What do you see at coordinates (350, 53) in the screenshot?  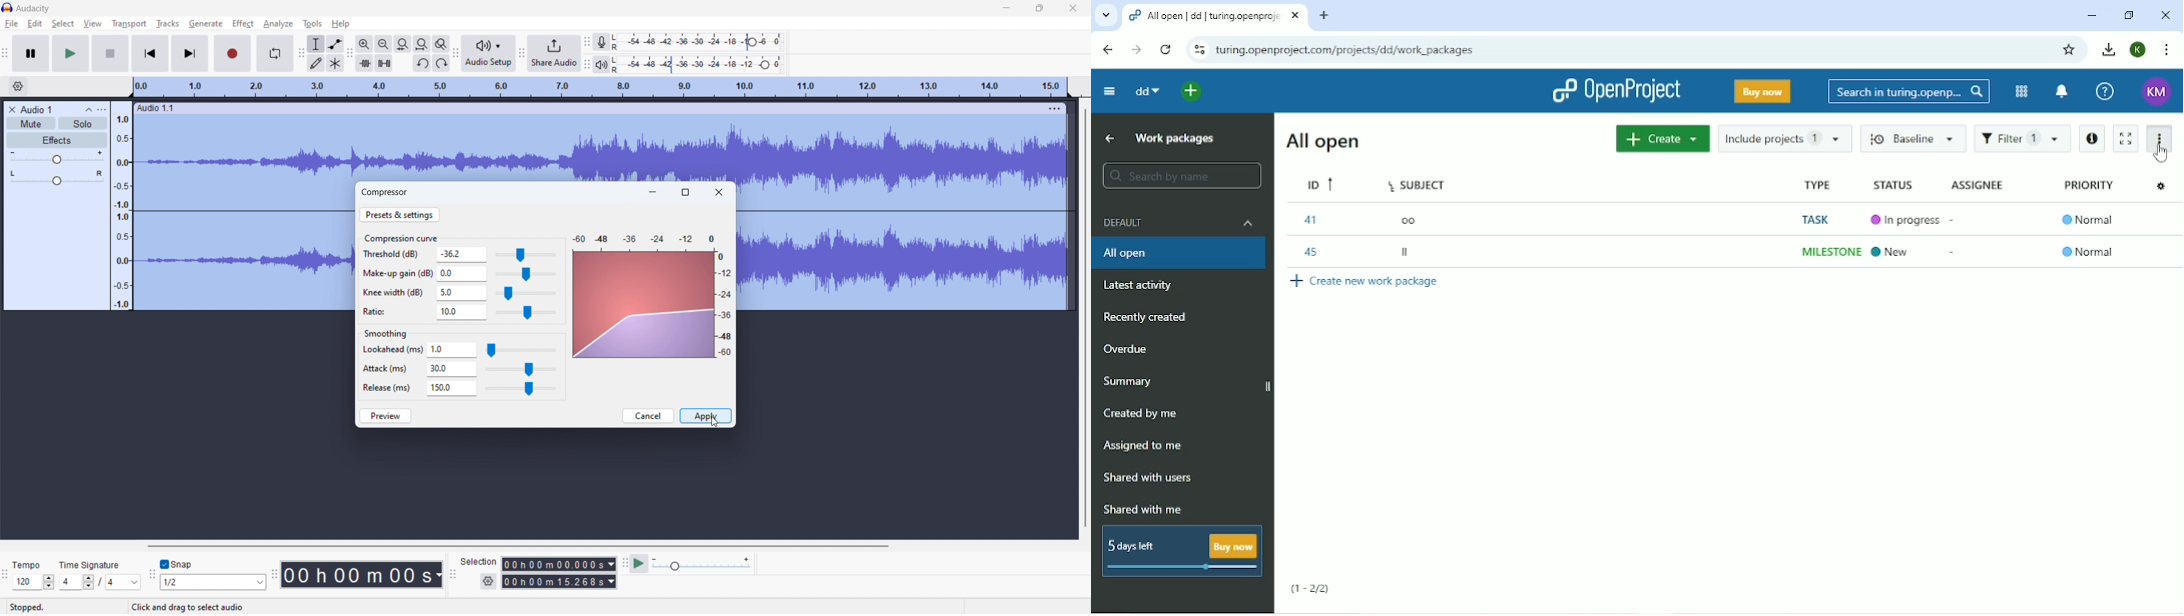 I see `edit toolbar` at bounding box center [350, 53].